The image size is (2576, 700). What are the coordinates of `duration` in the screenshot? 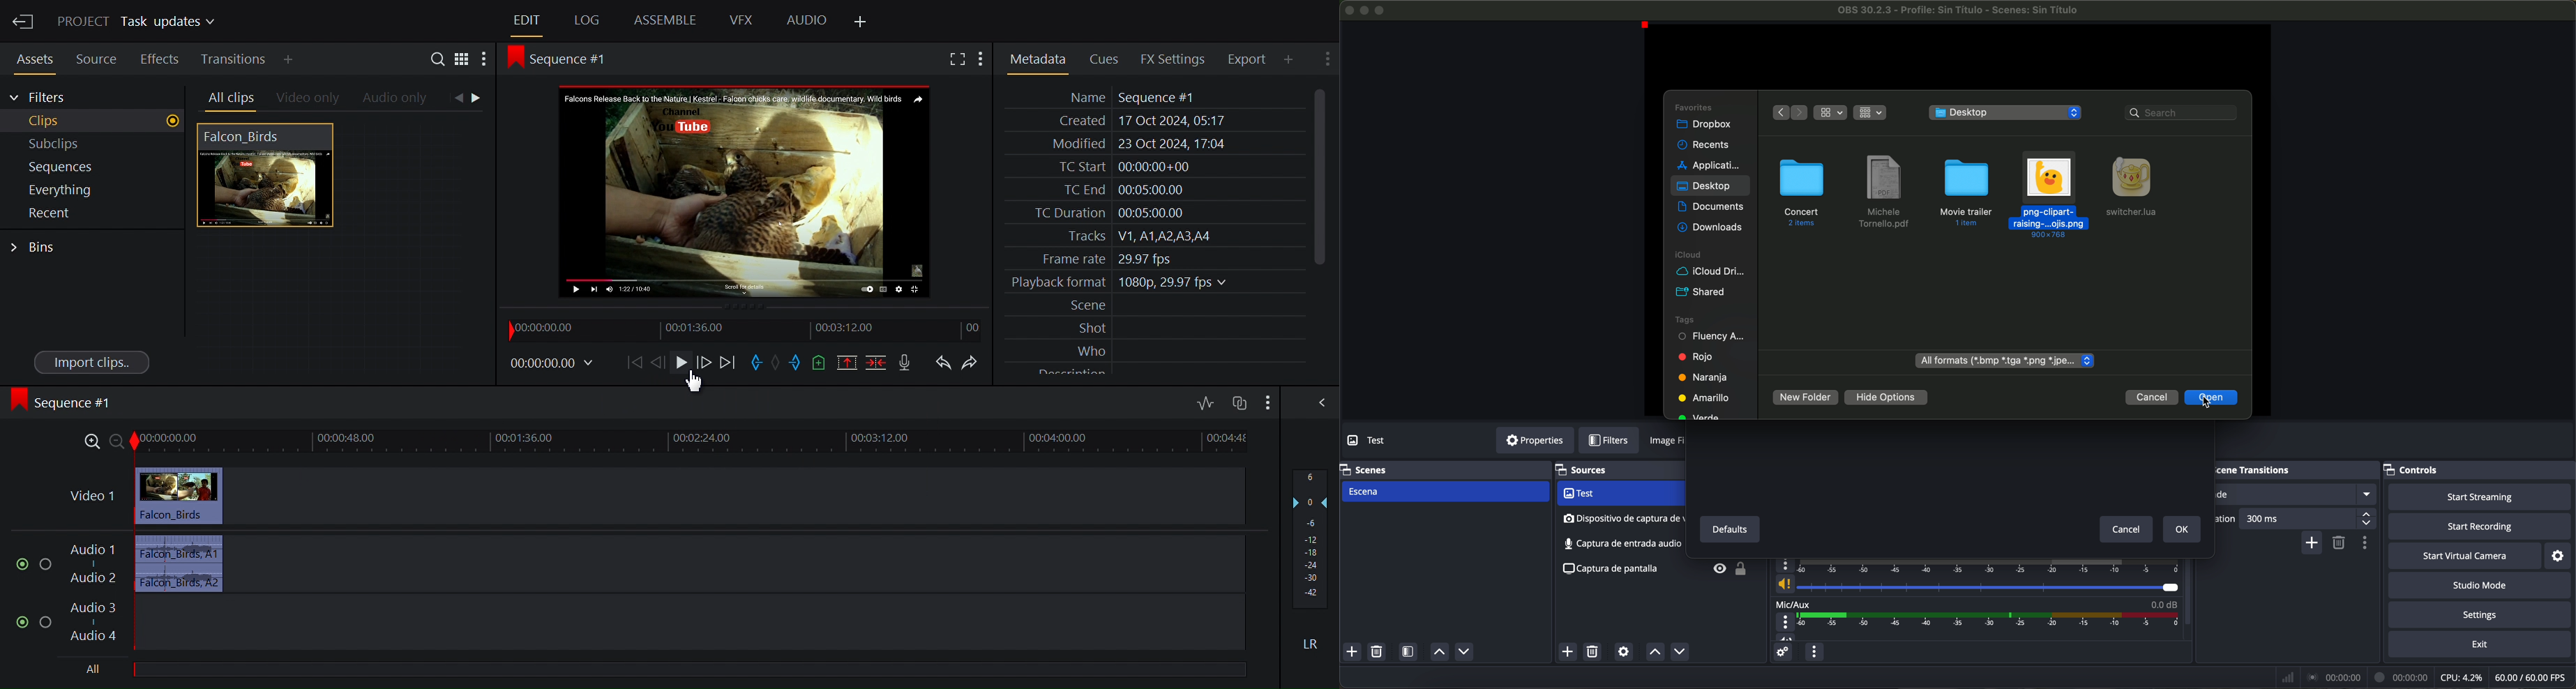 It's located at (2228, 520).